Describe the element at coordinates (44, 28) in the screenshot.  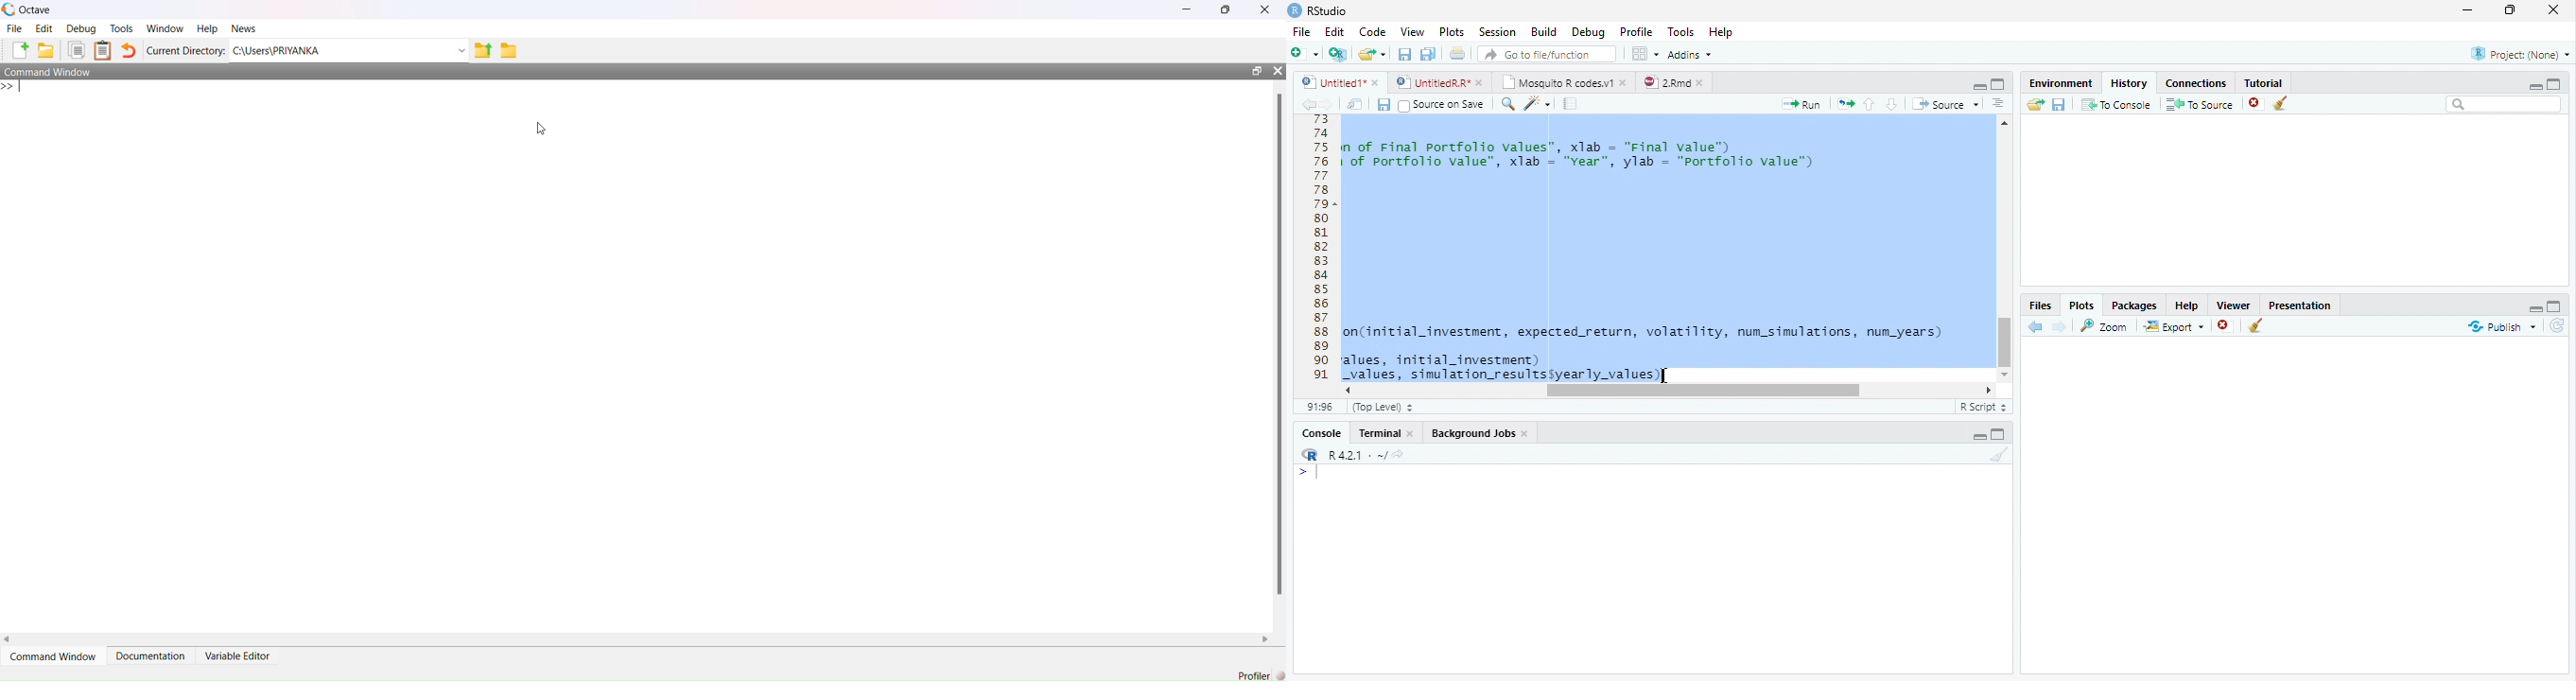
I see `Edit` at that location.